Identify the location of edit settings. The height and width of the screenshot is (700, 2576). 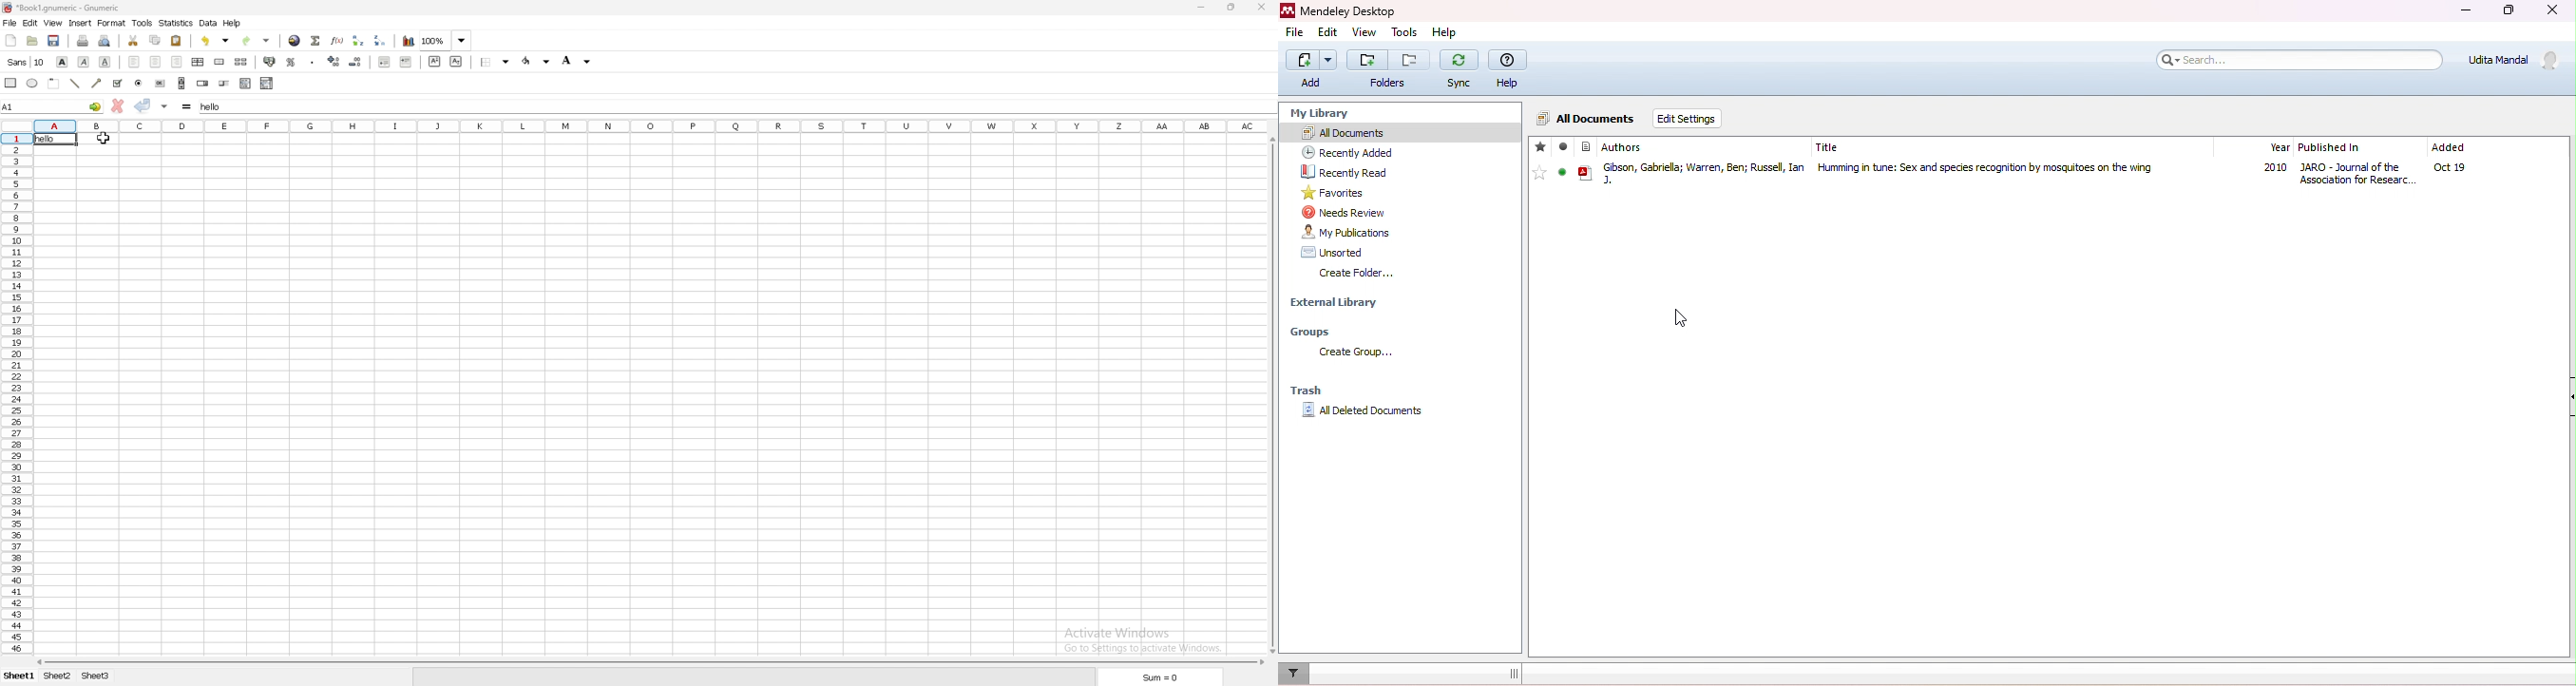
(1687, 118).